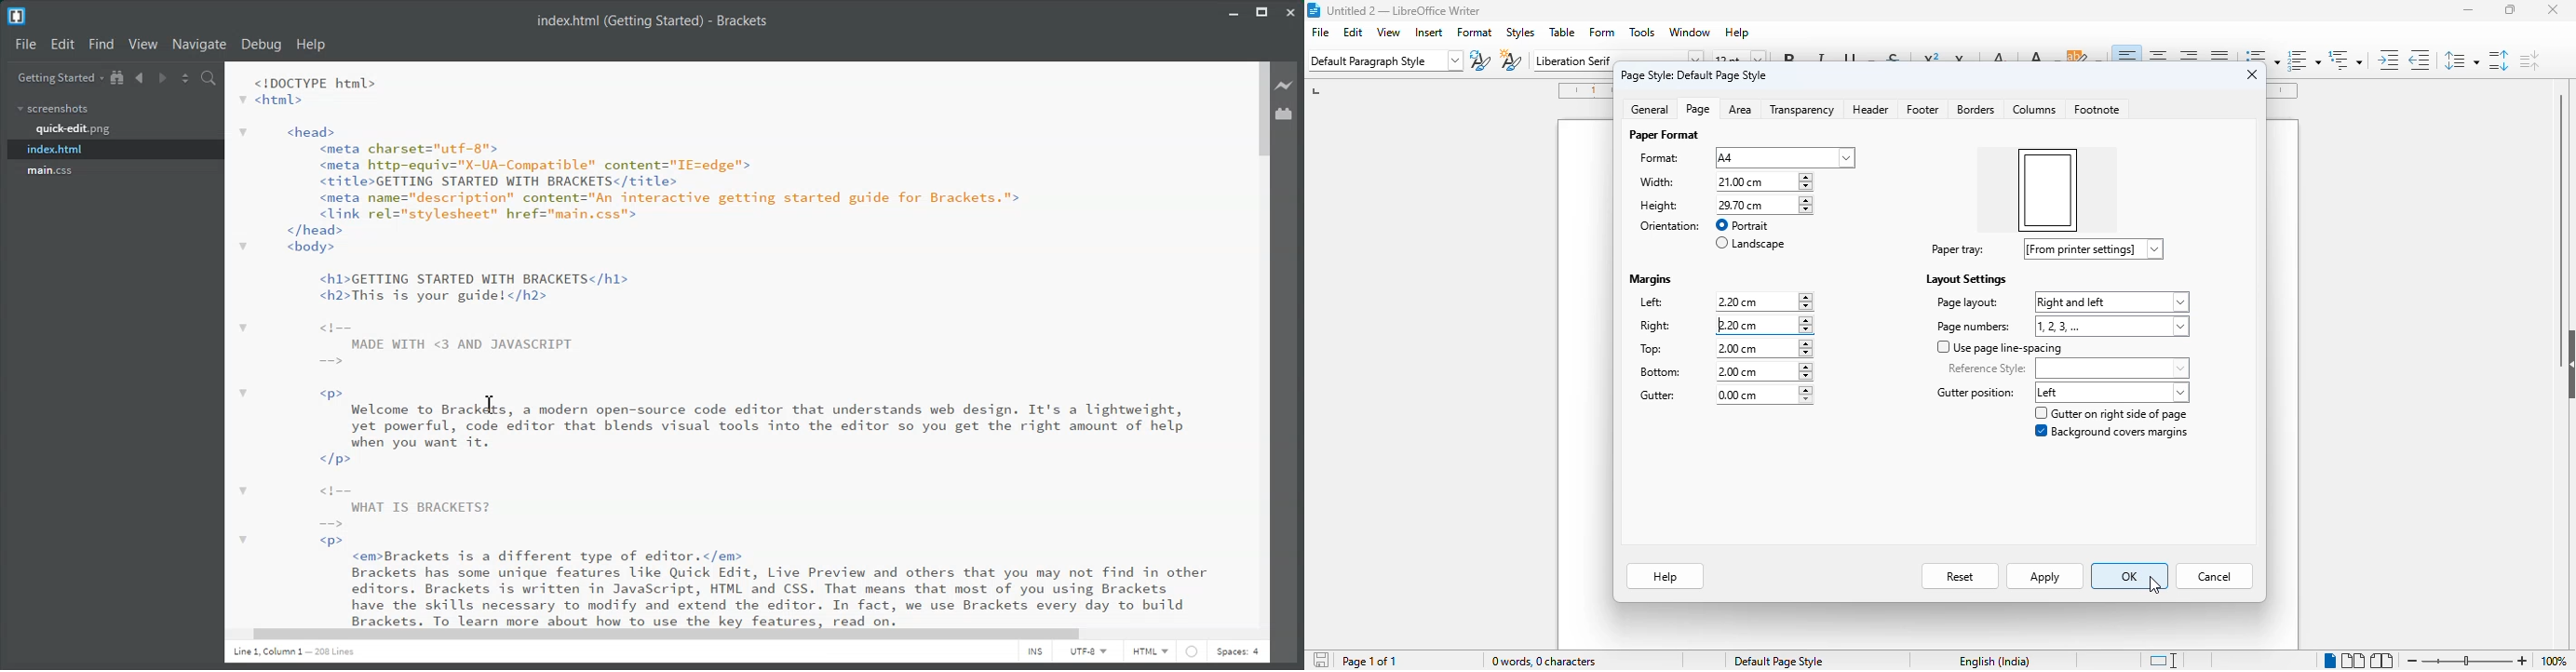  What do you see at coordinates (116, 149) in the screenshot?
I see `index.html` at bounding box center [116, 149].